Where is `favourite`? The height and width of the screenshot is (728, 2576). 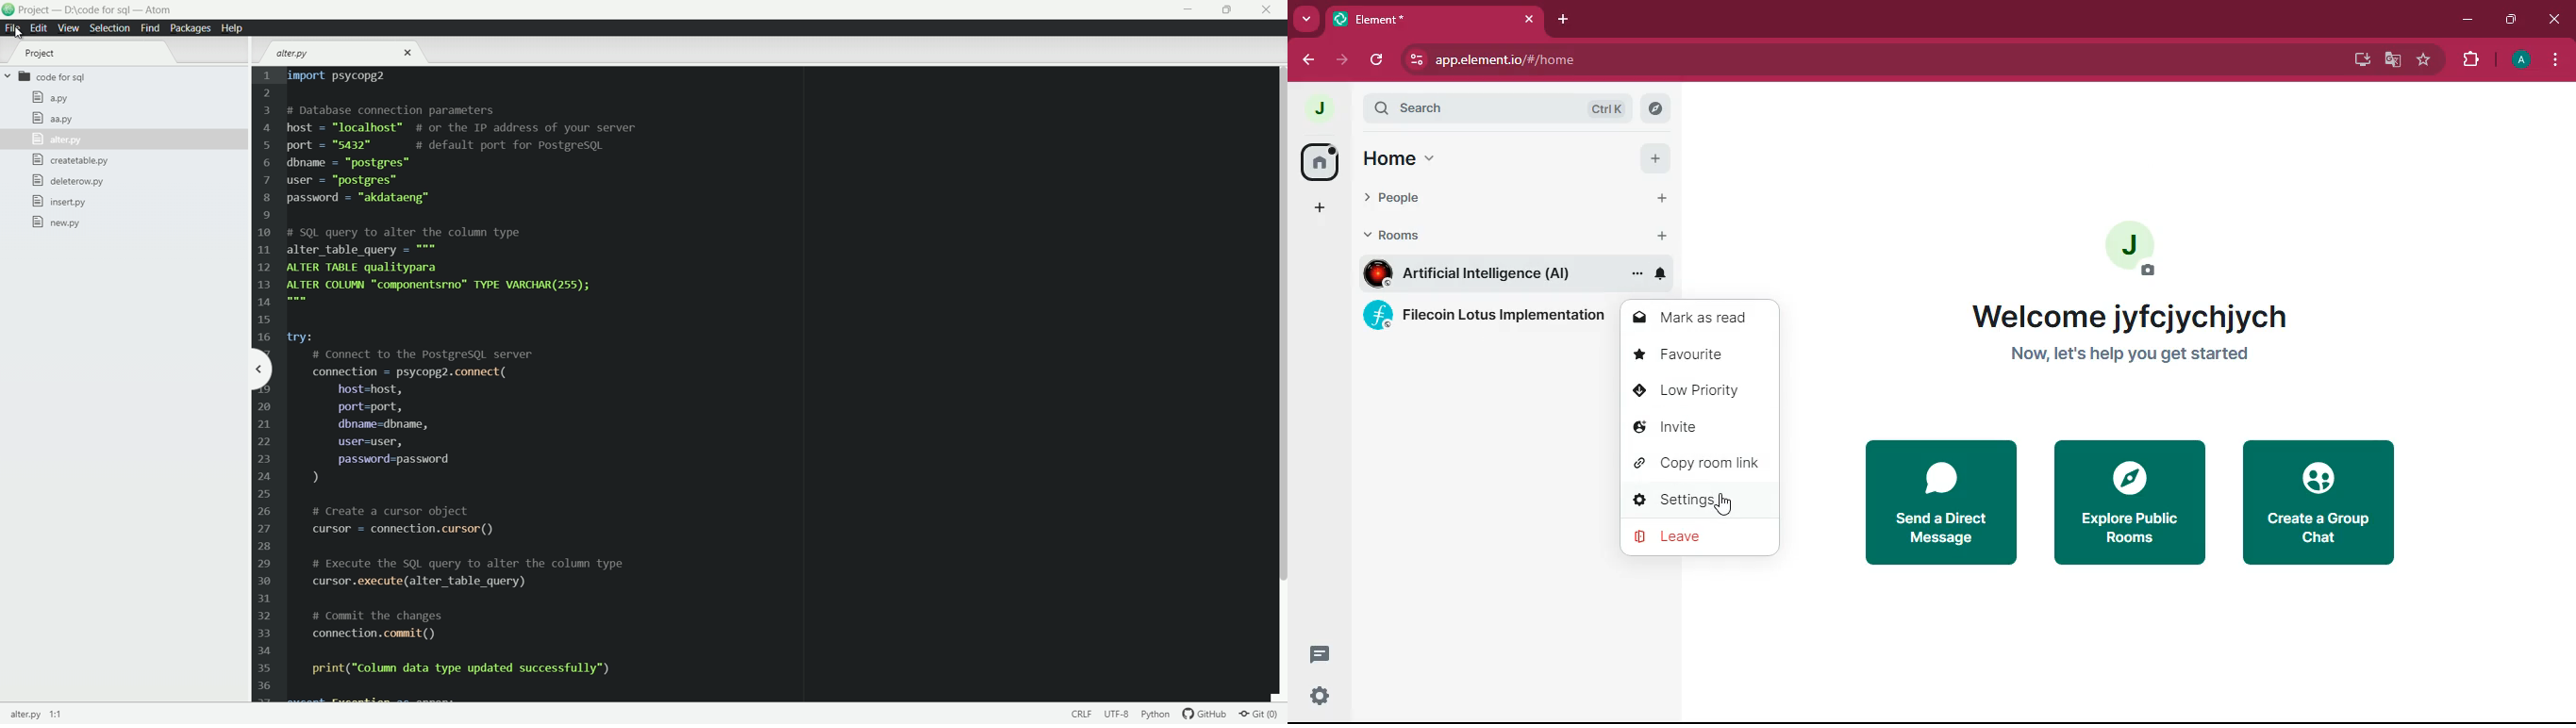
favourite is located at coordinates (1691, 354).